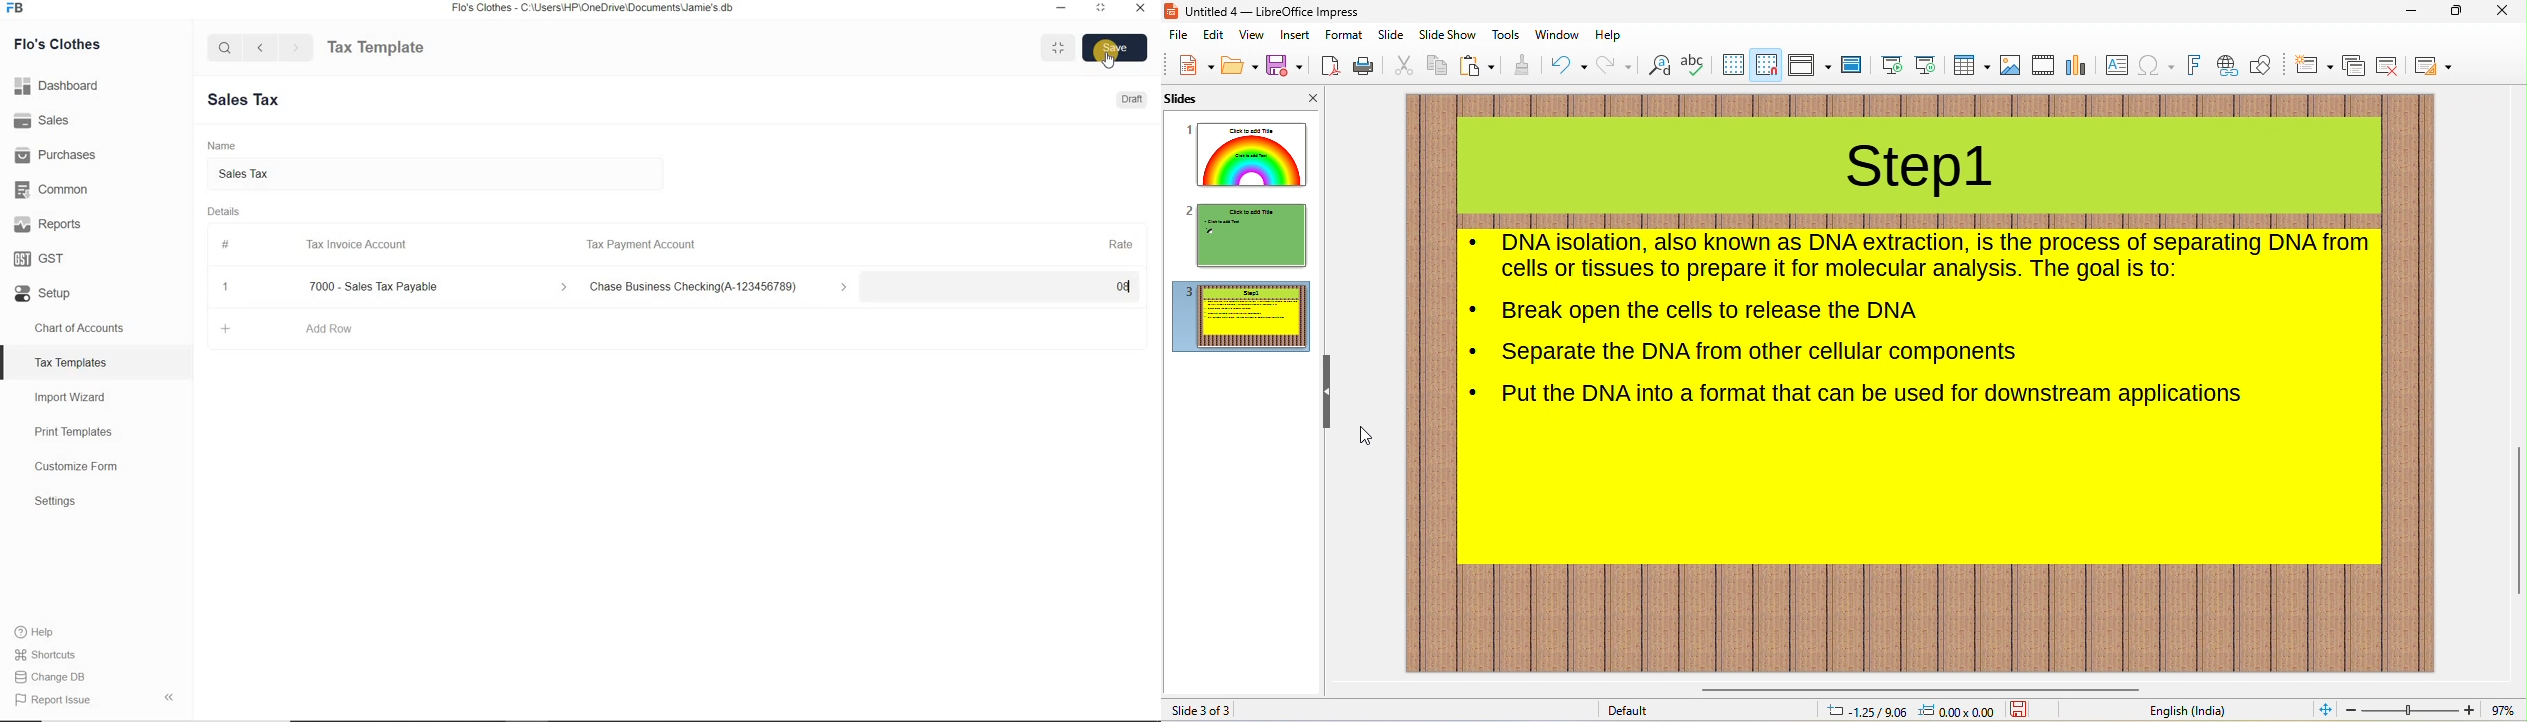 This screenshot has width=2548, height=728. Describe the element at coordinates (97, 655) in the screenshot. I see `Shortcuts` at that location.